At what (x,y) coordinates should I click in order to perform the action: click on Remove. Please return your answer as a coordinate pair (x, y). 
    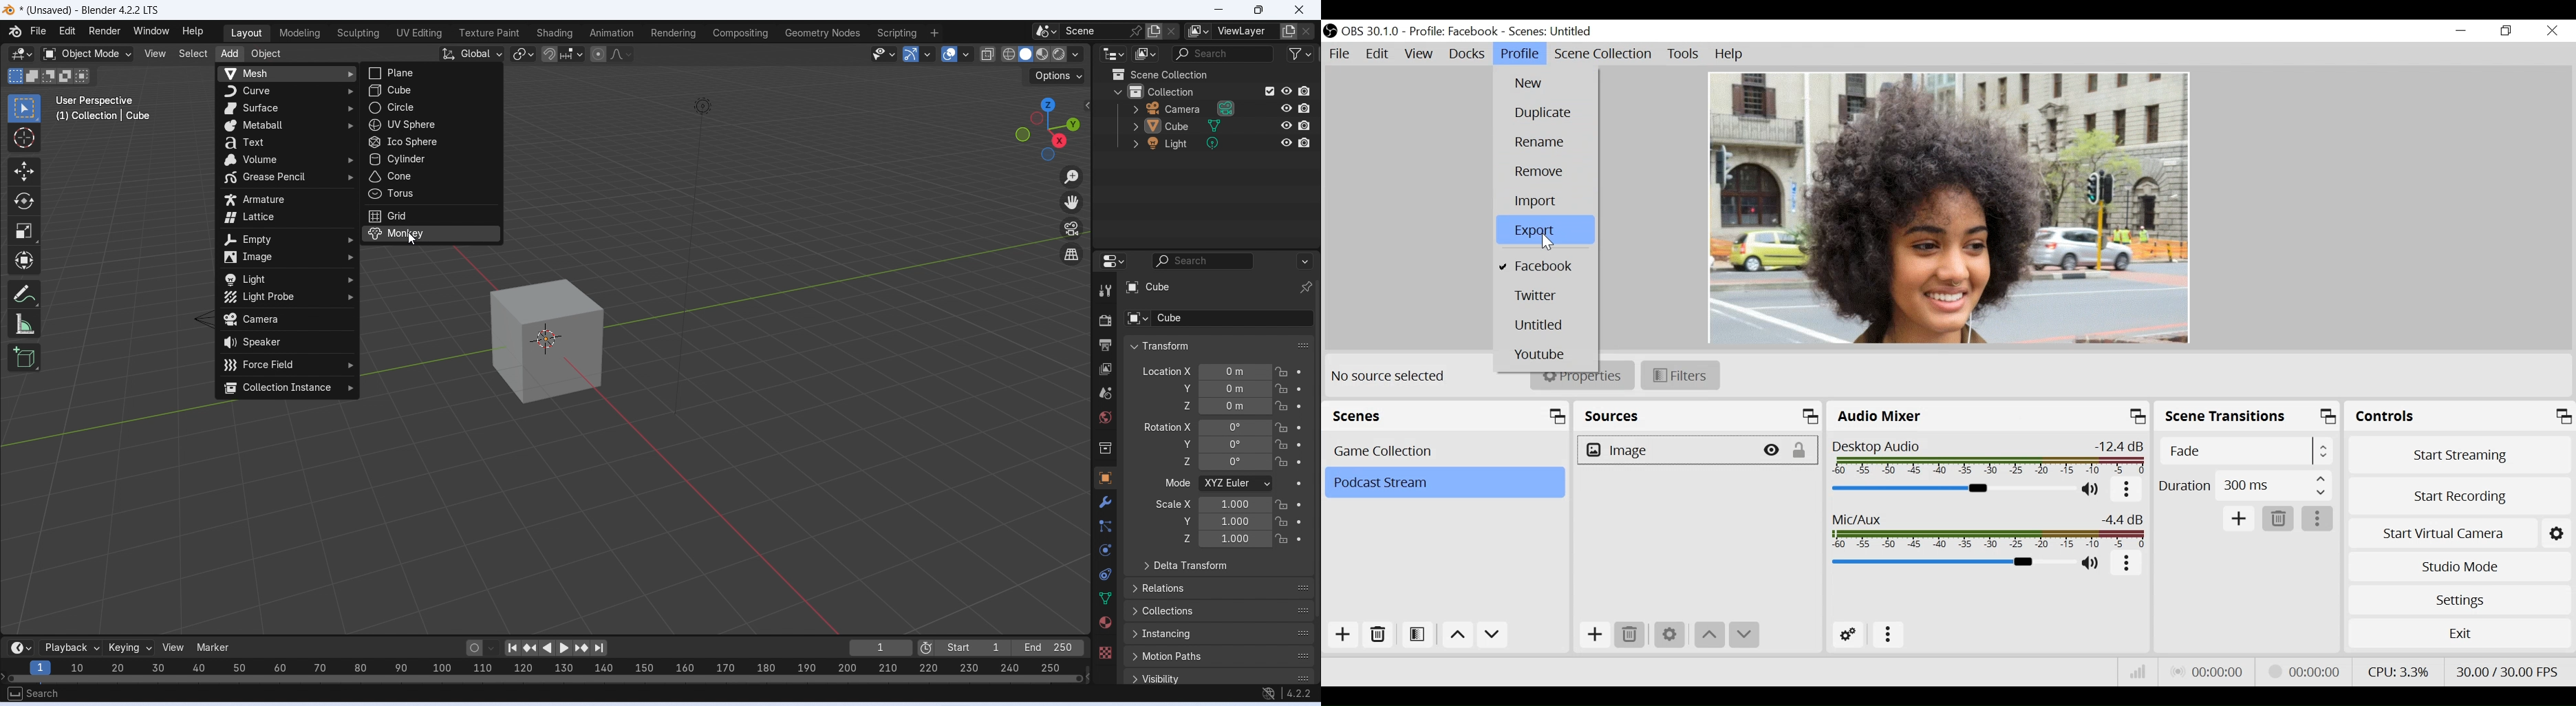
    Looking at the image, I should click on (1630, 635).